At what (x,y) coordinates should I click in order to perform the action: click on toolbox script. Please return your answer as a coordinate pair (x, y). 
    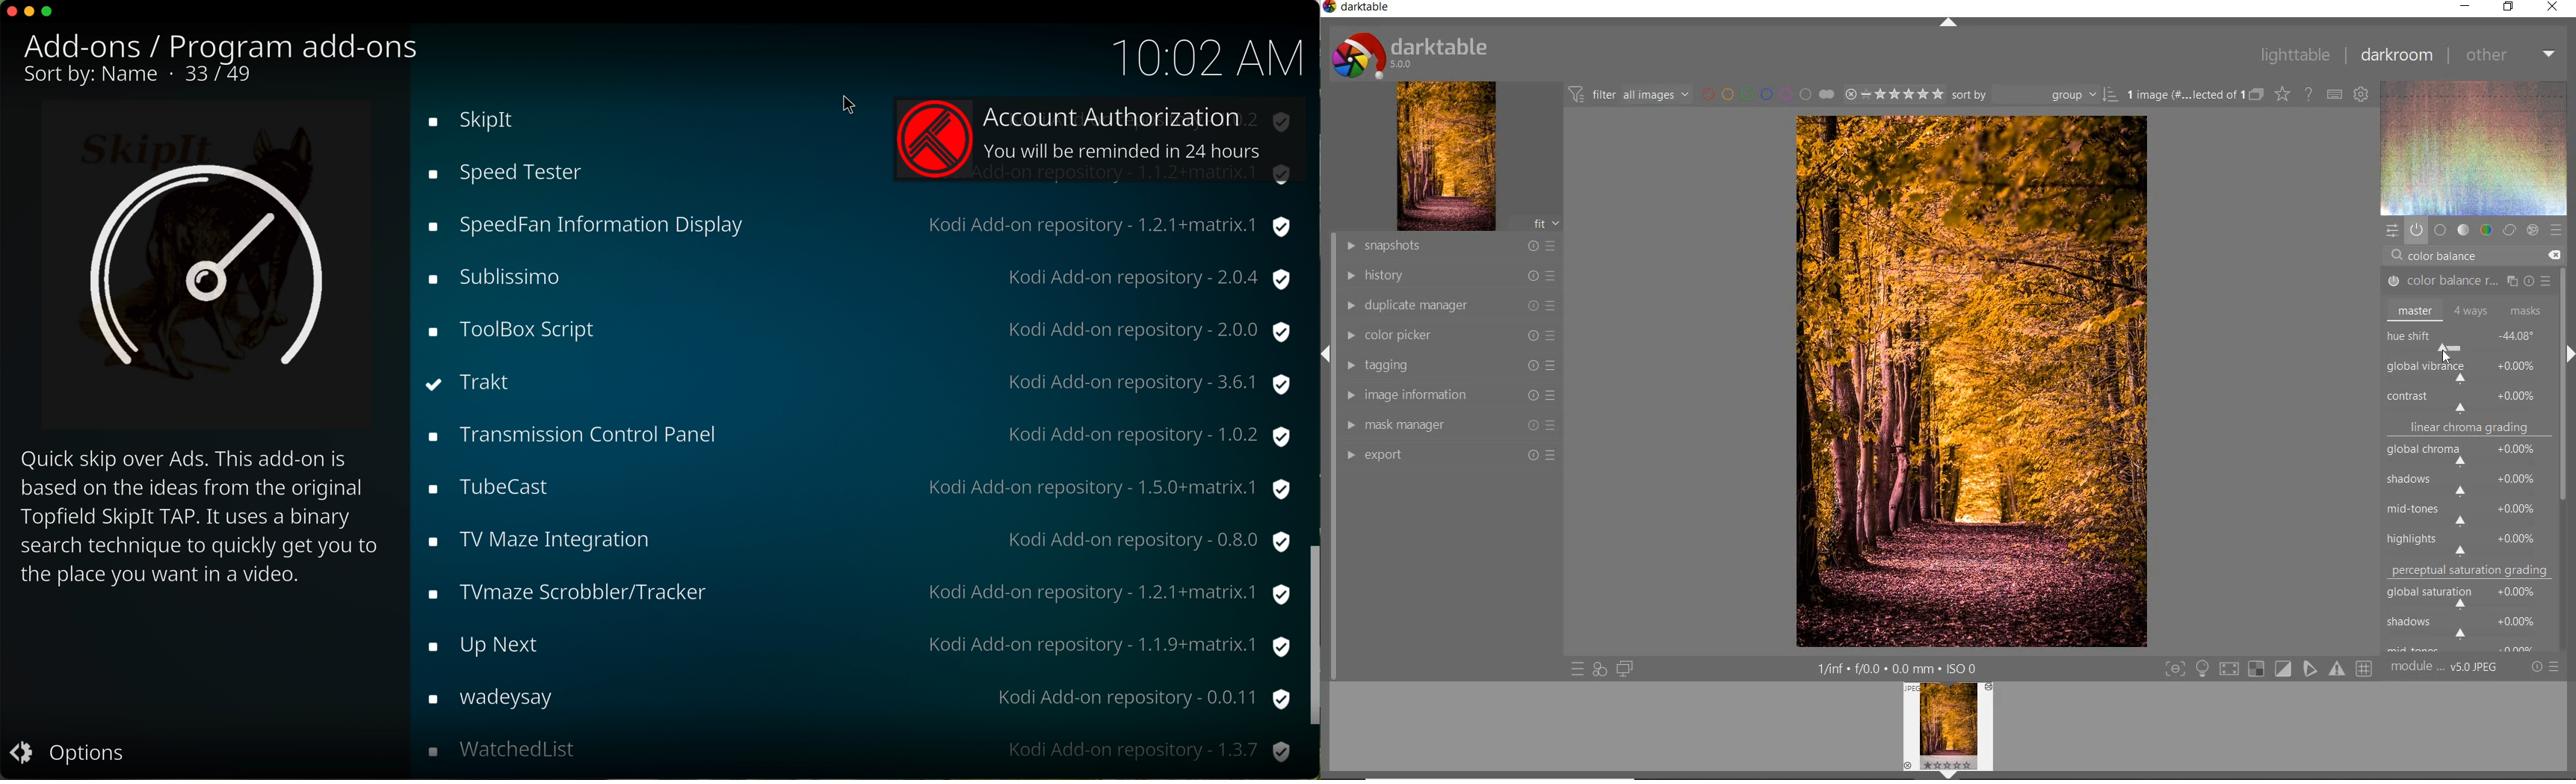
    Looking at the image, I should click on (619, 120).